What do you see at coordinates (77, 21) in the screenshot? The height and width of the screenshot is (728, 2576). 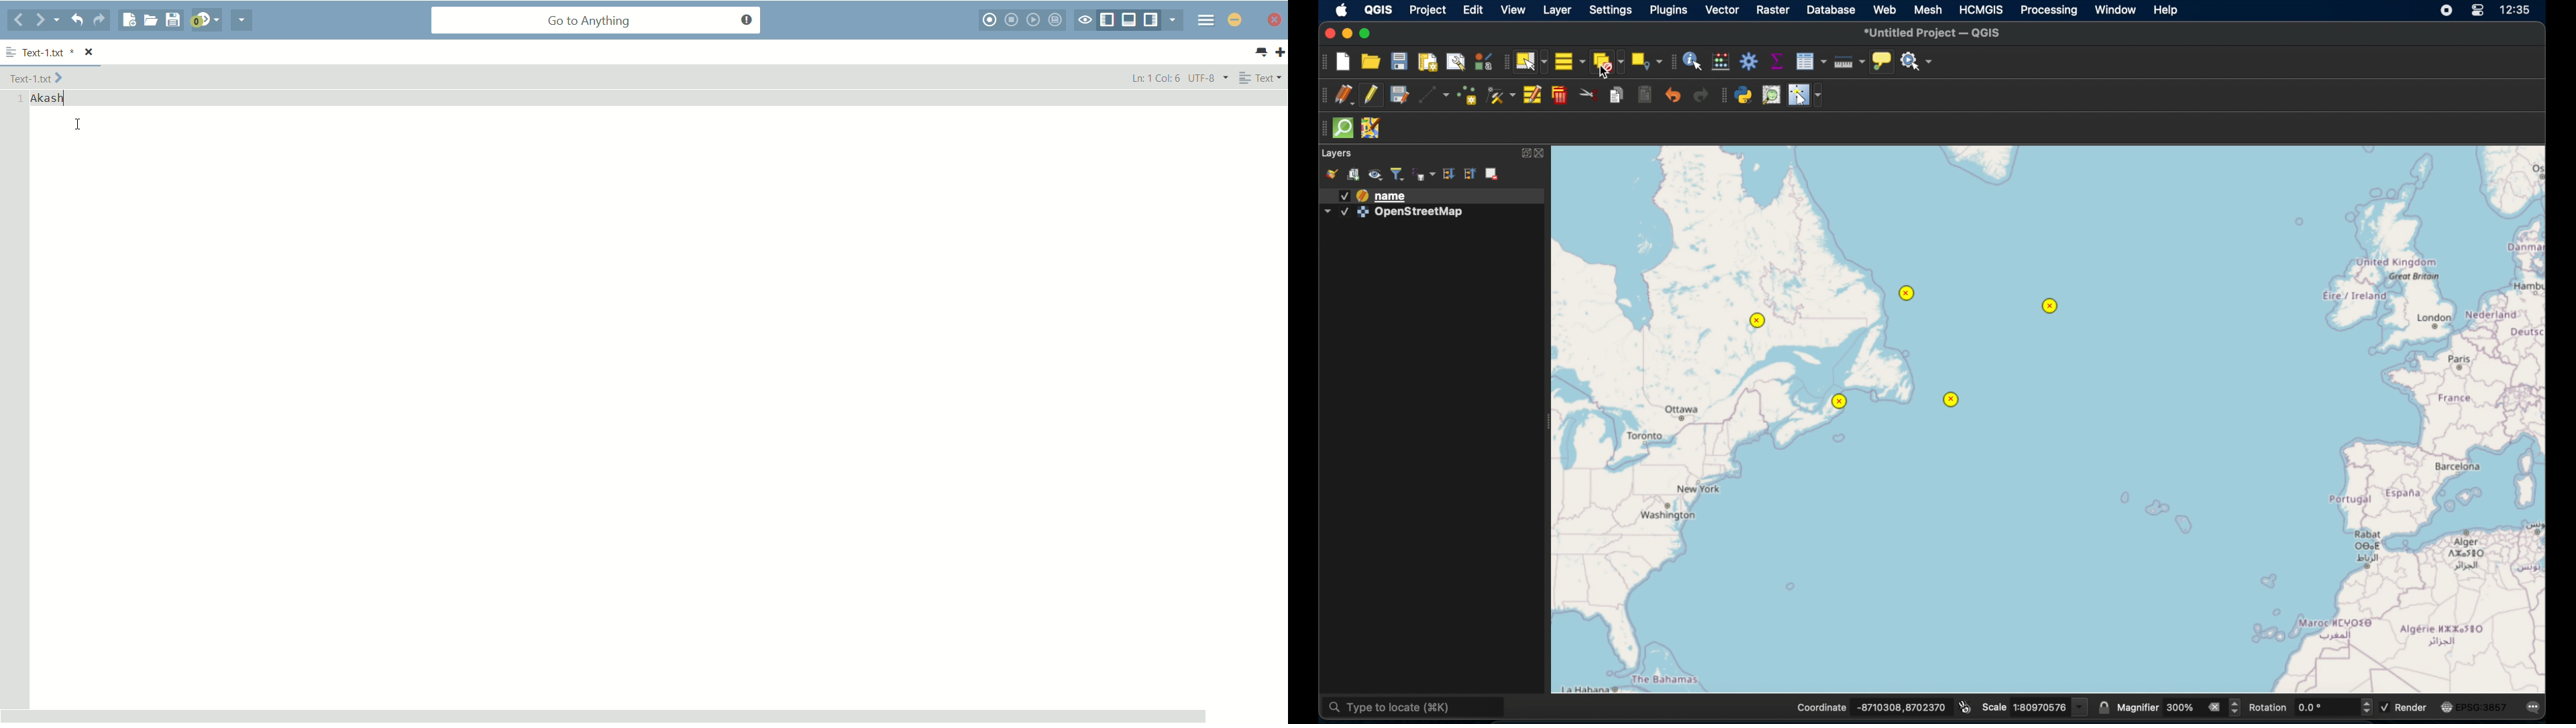 I see `undo` at bounding box center [77, 21].